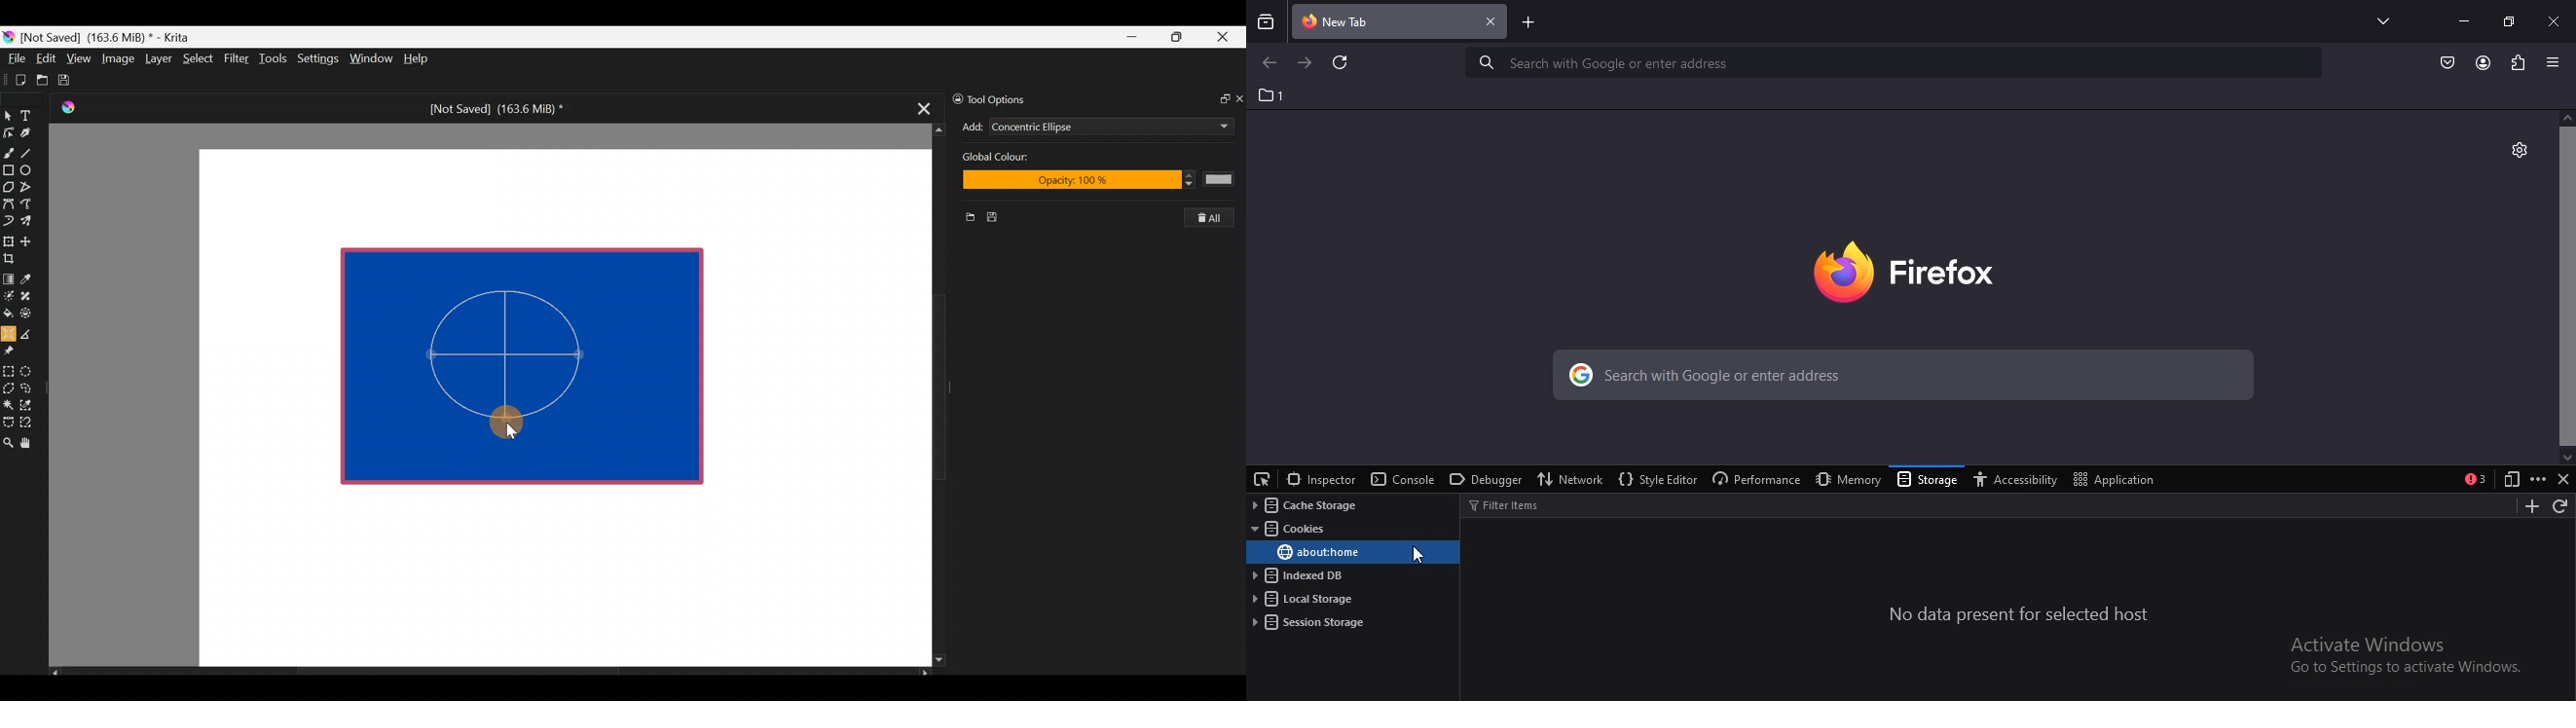  I want to click on [Not Saved] (163.6 MiB) *, so click(491, 109).